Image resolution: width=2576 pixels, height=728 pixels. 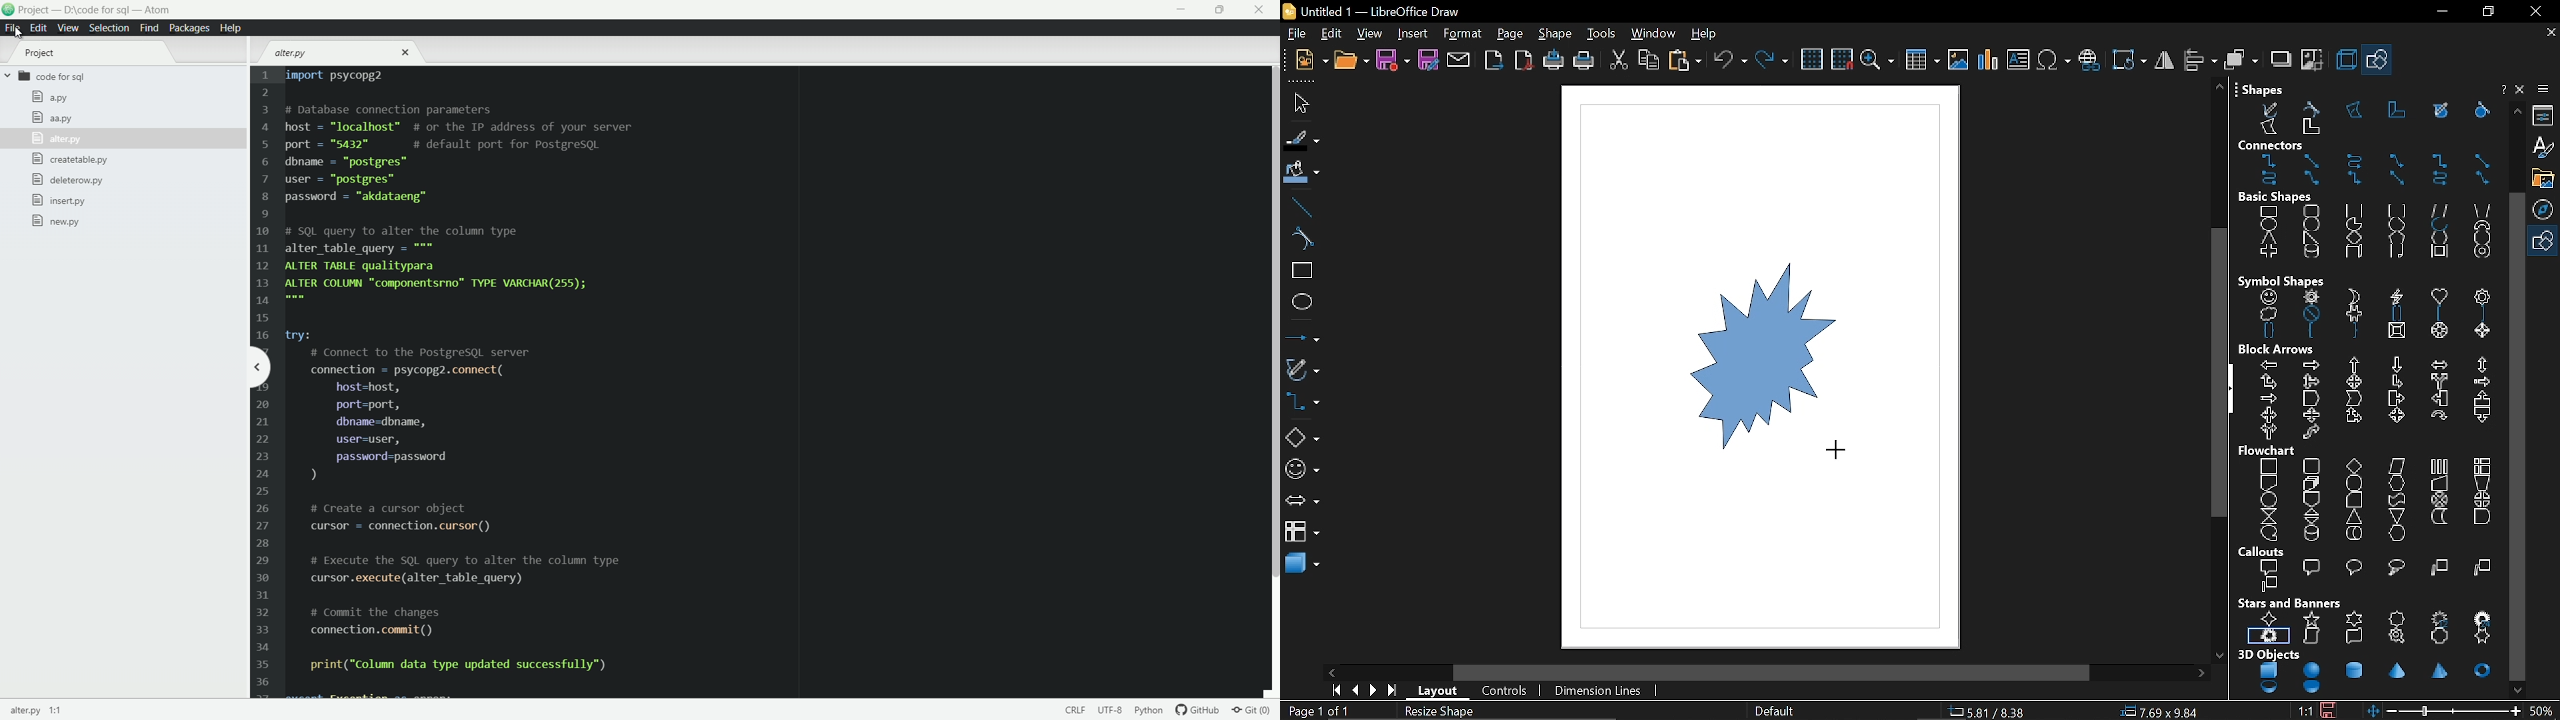 I want to click on Basic shapes, so click(x=2366, y=226).